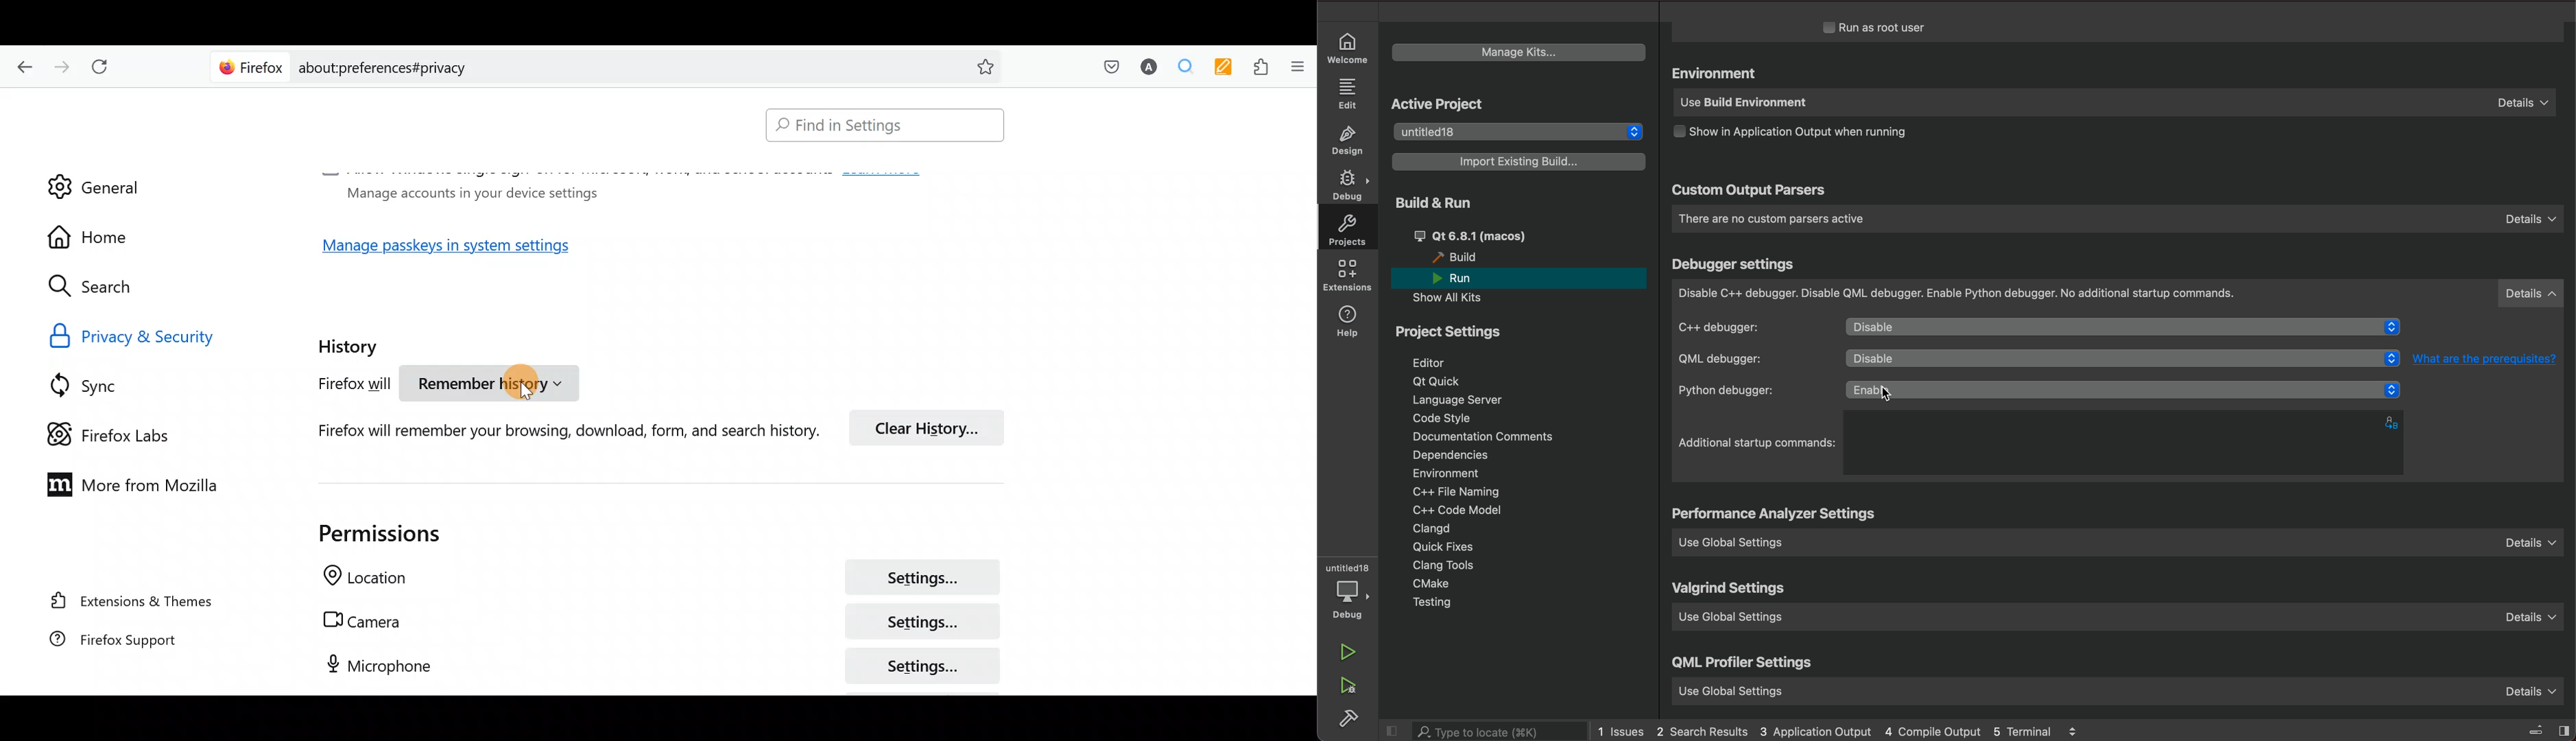 Image resolution: width=2576 pixels, height=756 pixels. I want to click on editor, so click(1431, 363).